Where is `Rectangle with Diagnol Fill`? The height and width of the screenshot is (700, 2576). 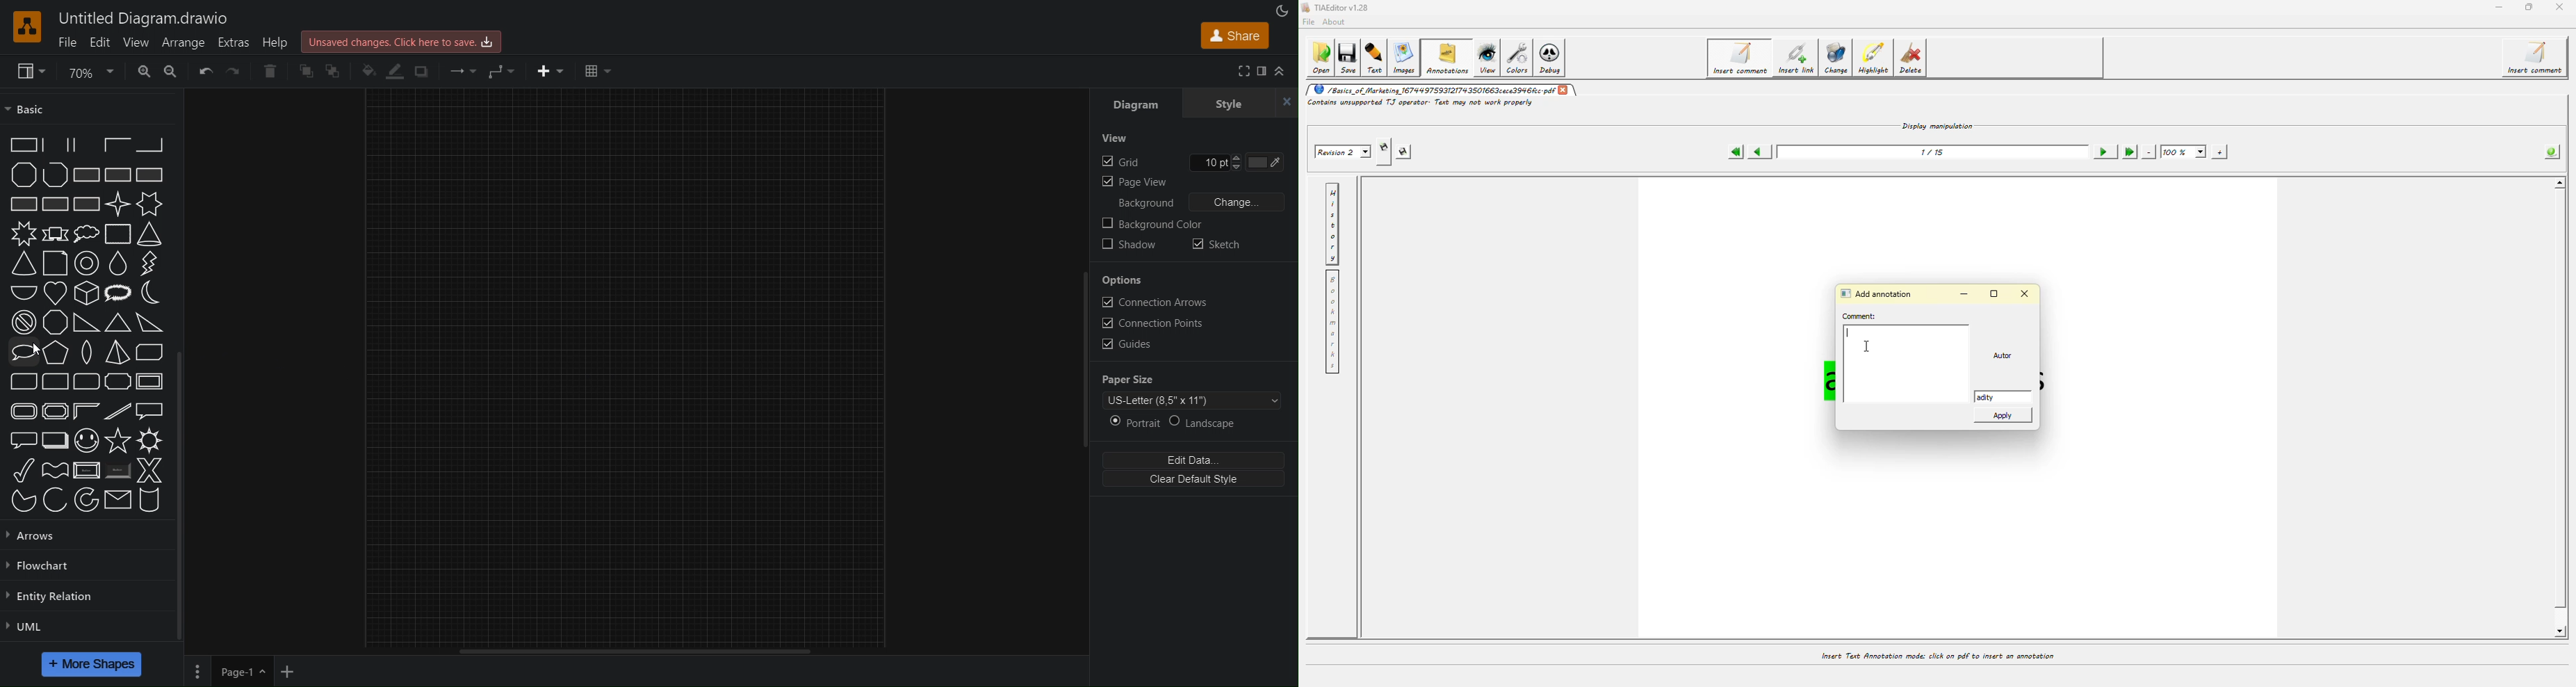 Rectangle with Diagnol Fill is located at coordinates (87, 175).